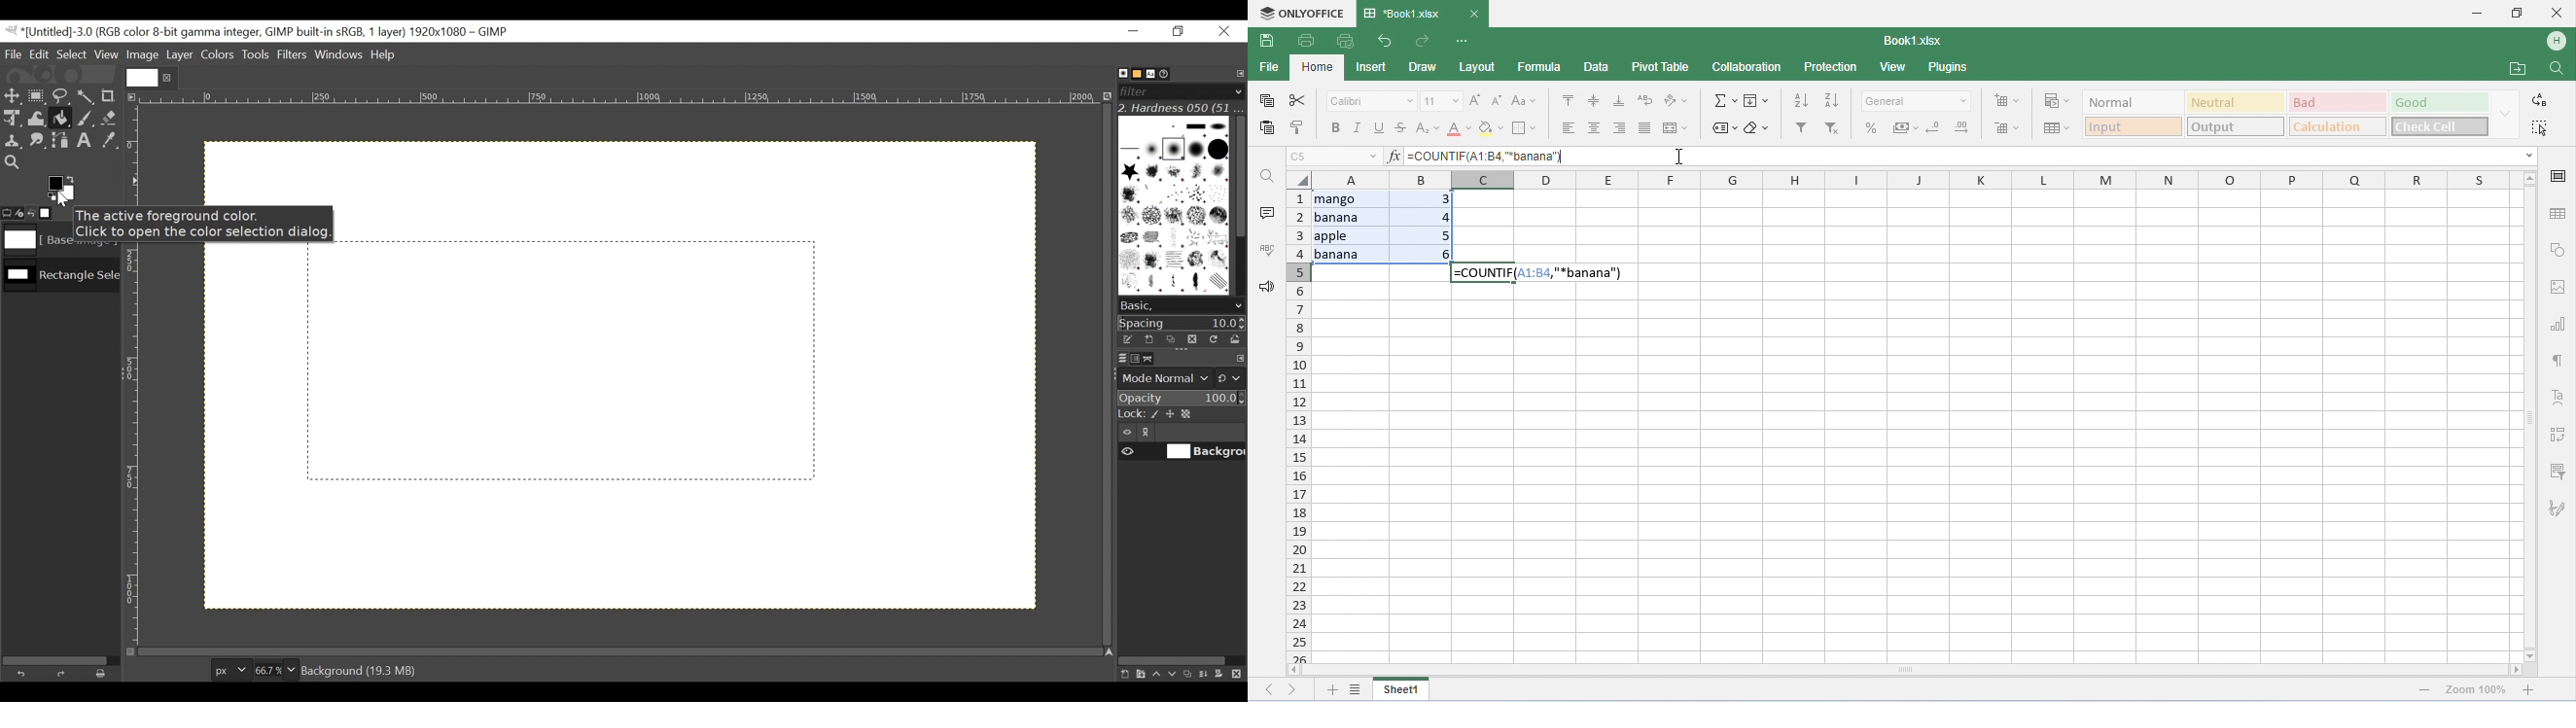  I want to click on find, so click(1266, 175).